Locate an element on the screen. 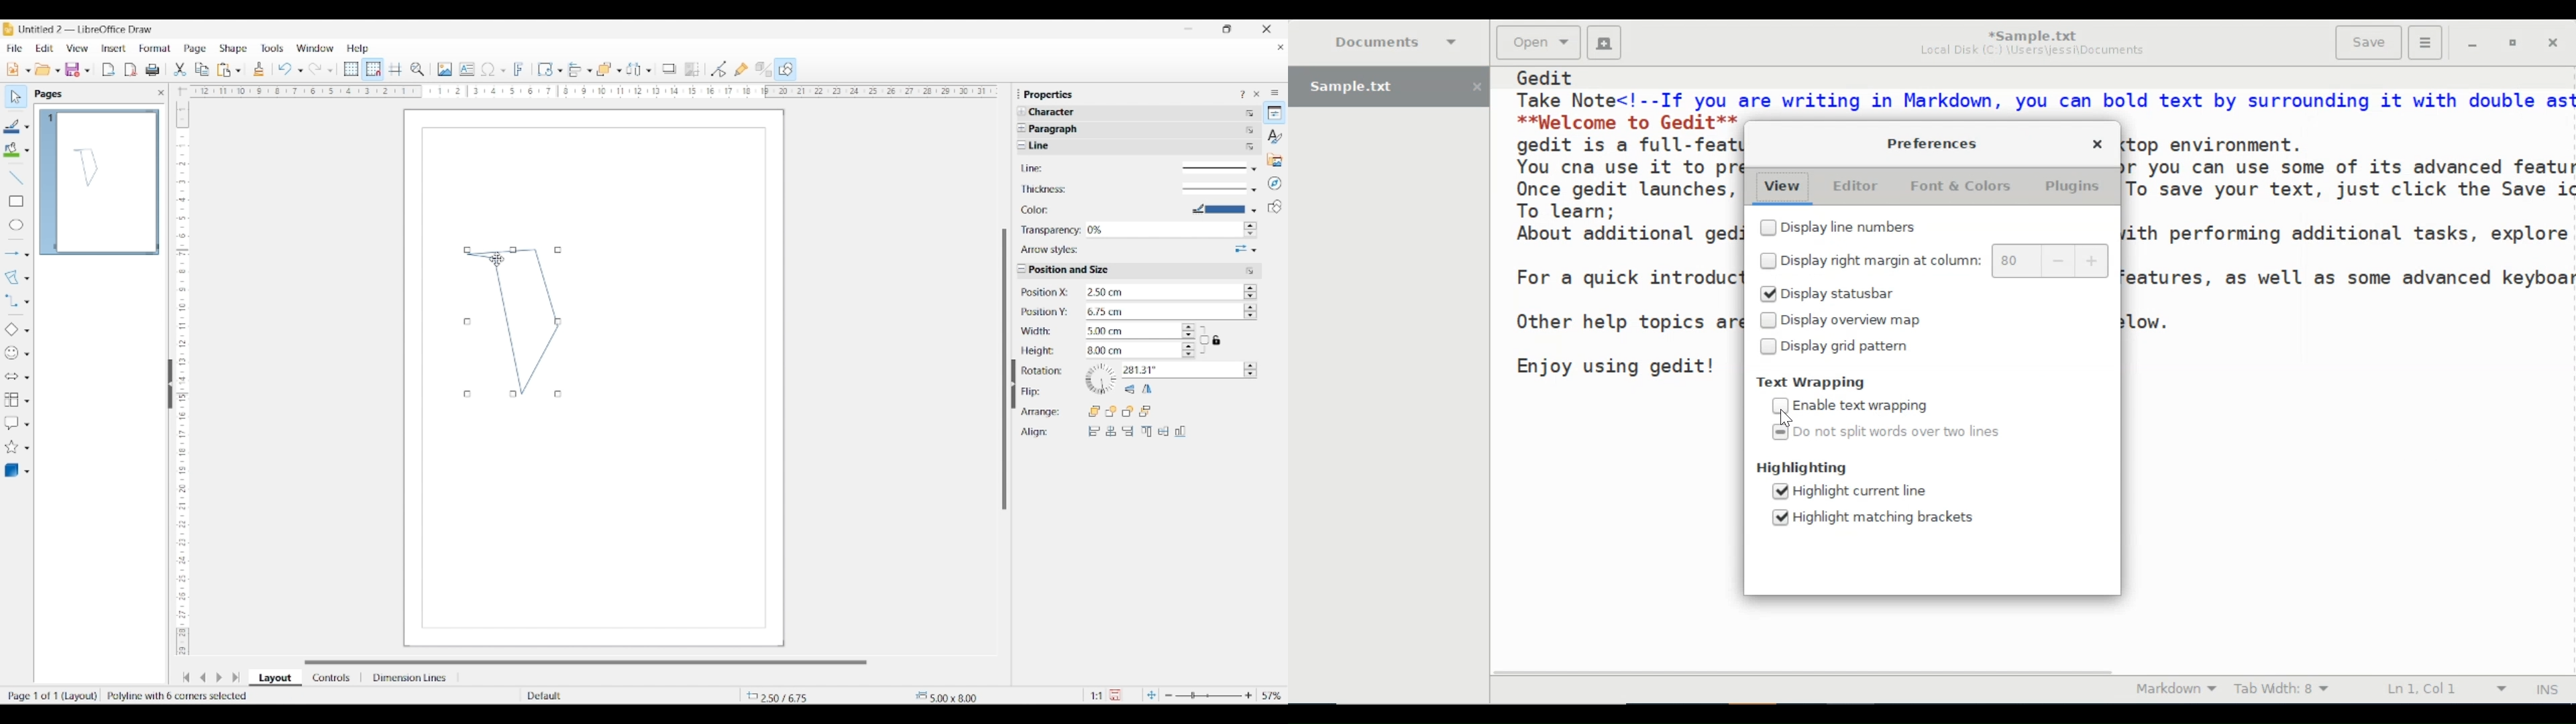 The width and height of the screenshot is (2576, 728). Callout shape options is located at coordinates (27, 424).